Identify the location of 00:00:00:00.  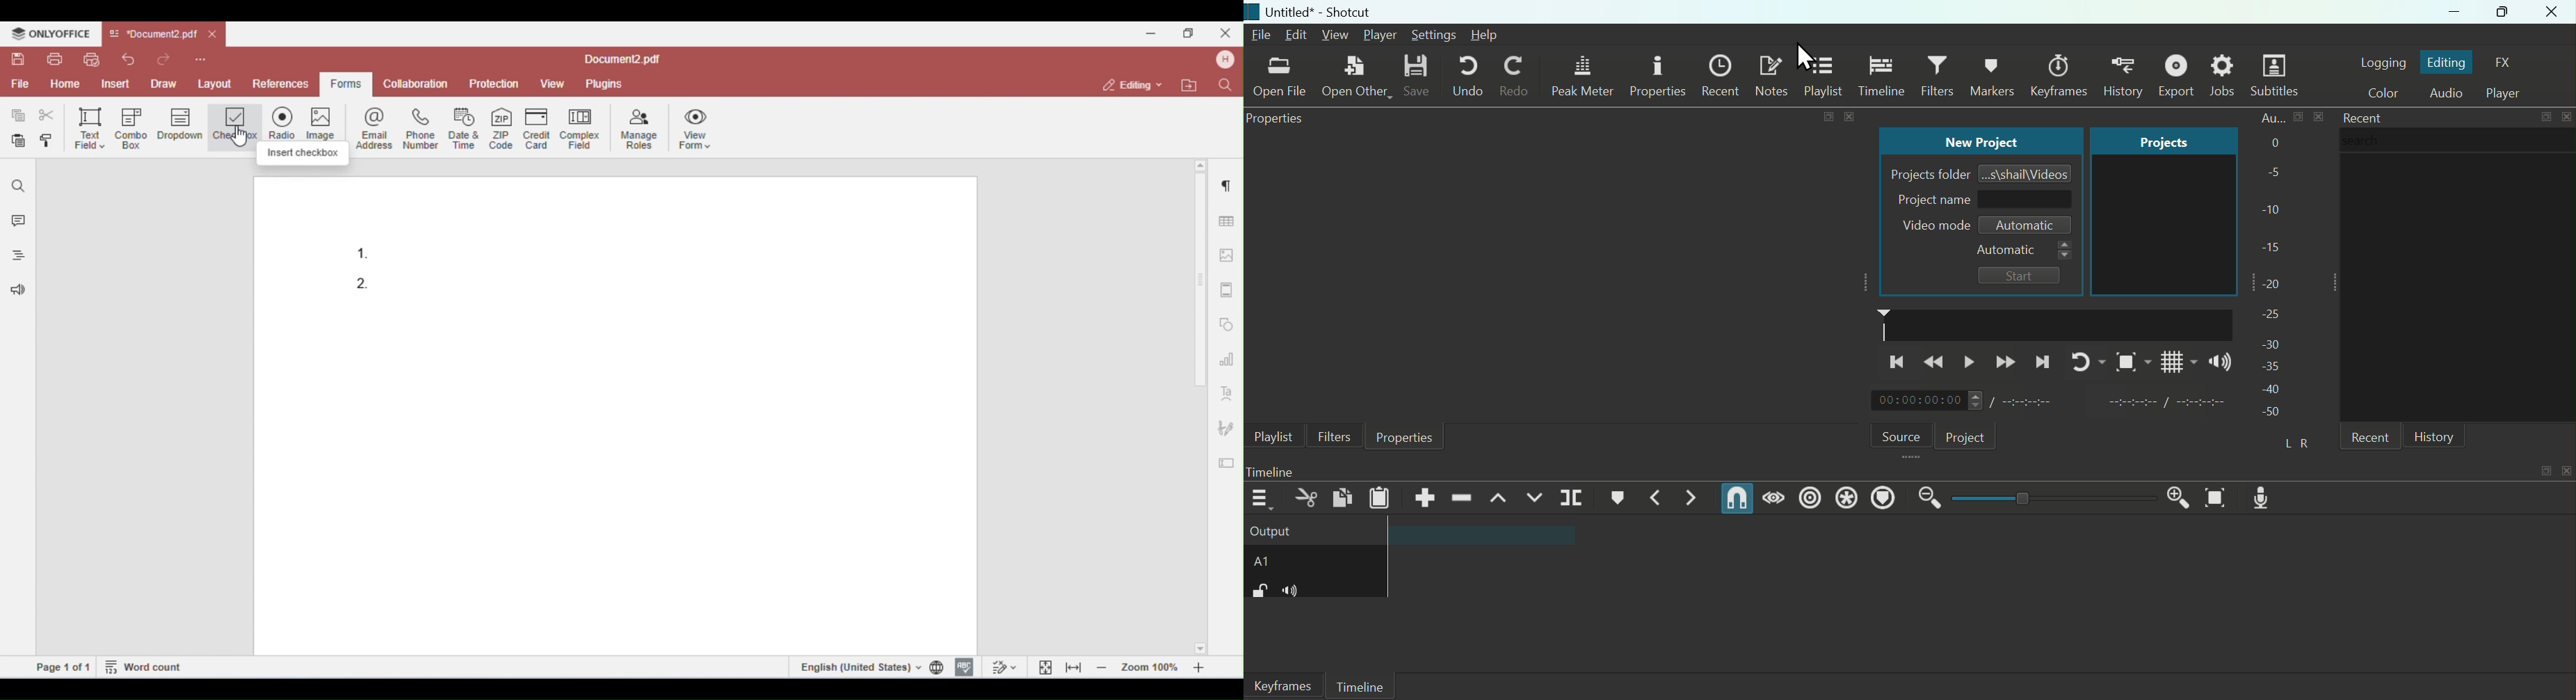
(1926, 401).